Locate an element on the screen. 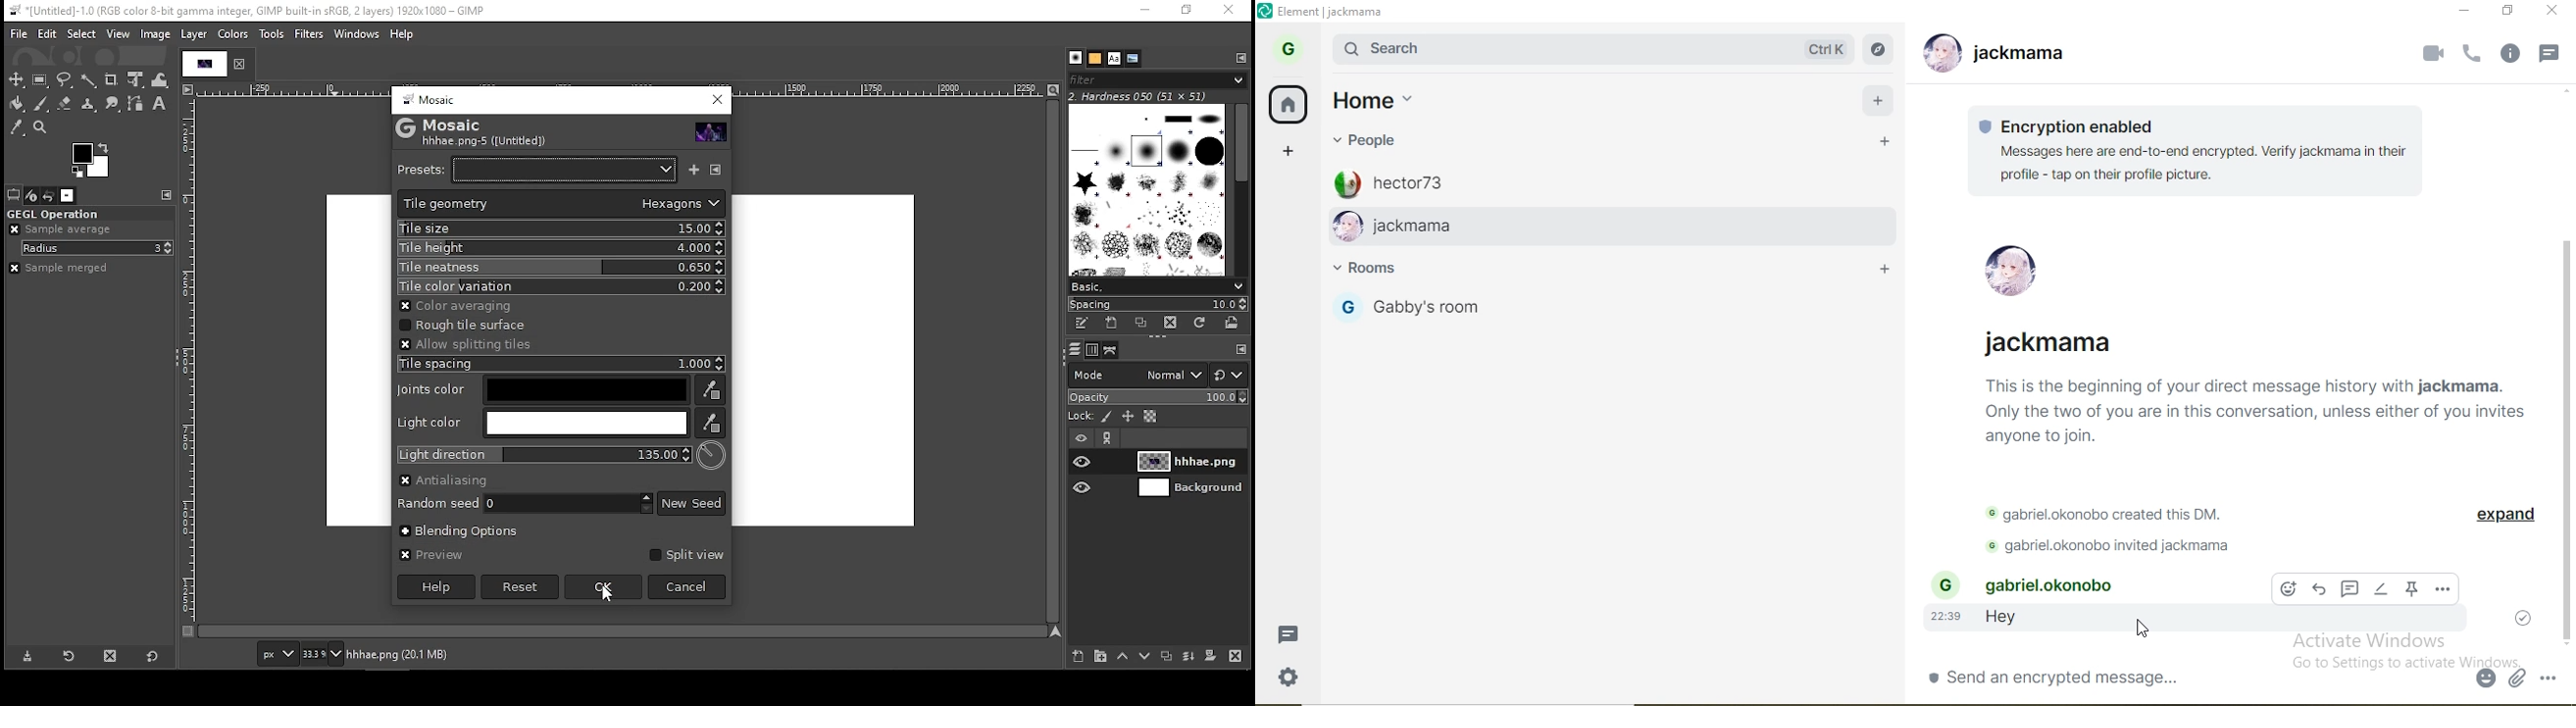 Image resolution: width=2576 pixels, height=728 pixels. text 1 is located at coordinates (2201, 149).